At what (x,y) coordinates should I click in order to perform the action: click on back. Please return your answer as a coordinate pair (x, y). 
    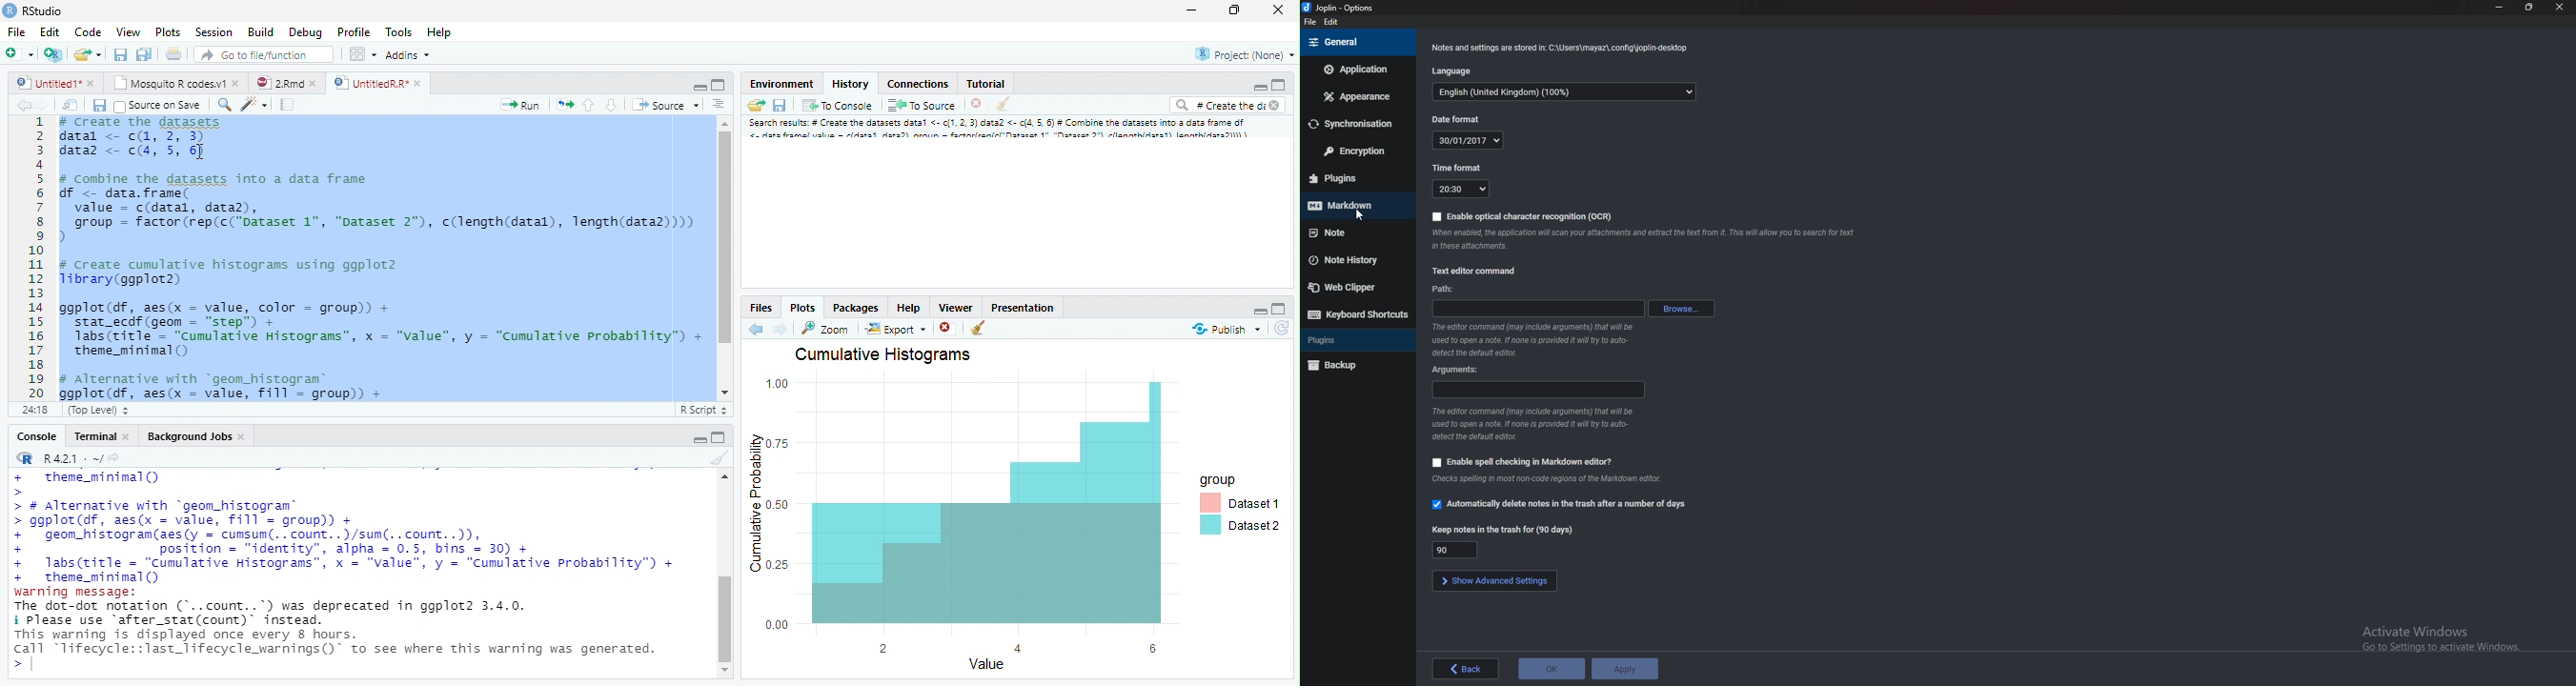
    Looking at the image, I should click on (1463, 669).